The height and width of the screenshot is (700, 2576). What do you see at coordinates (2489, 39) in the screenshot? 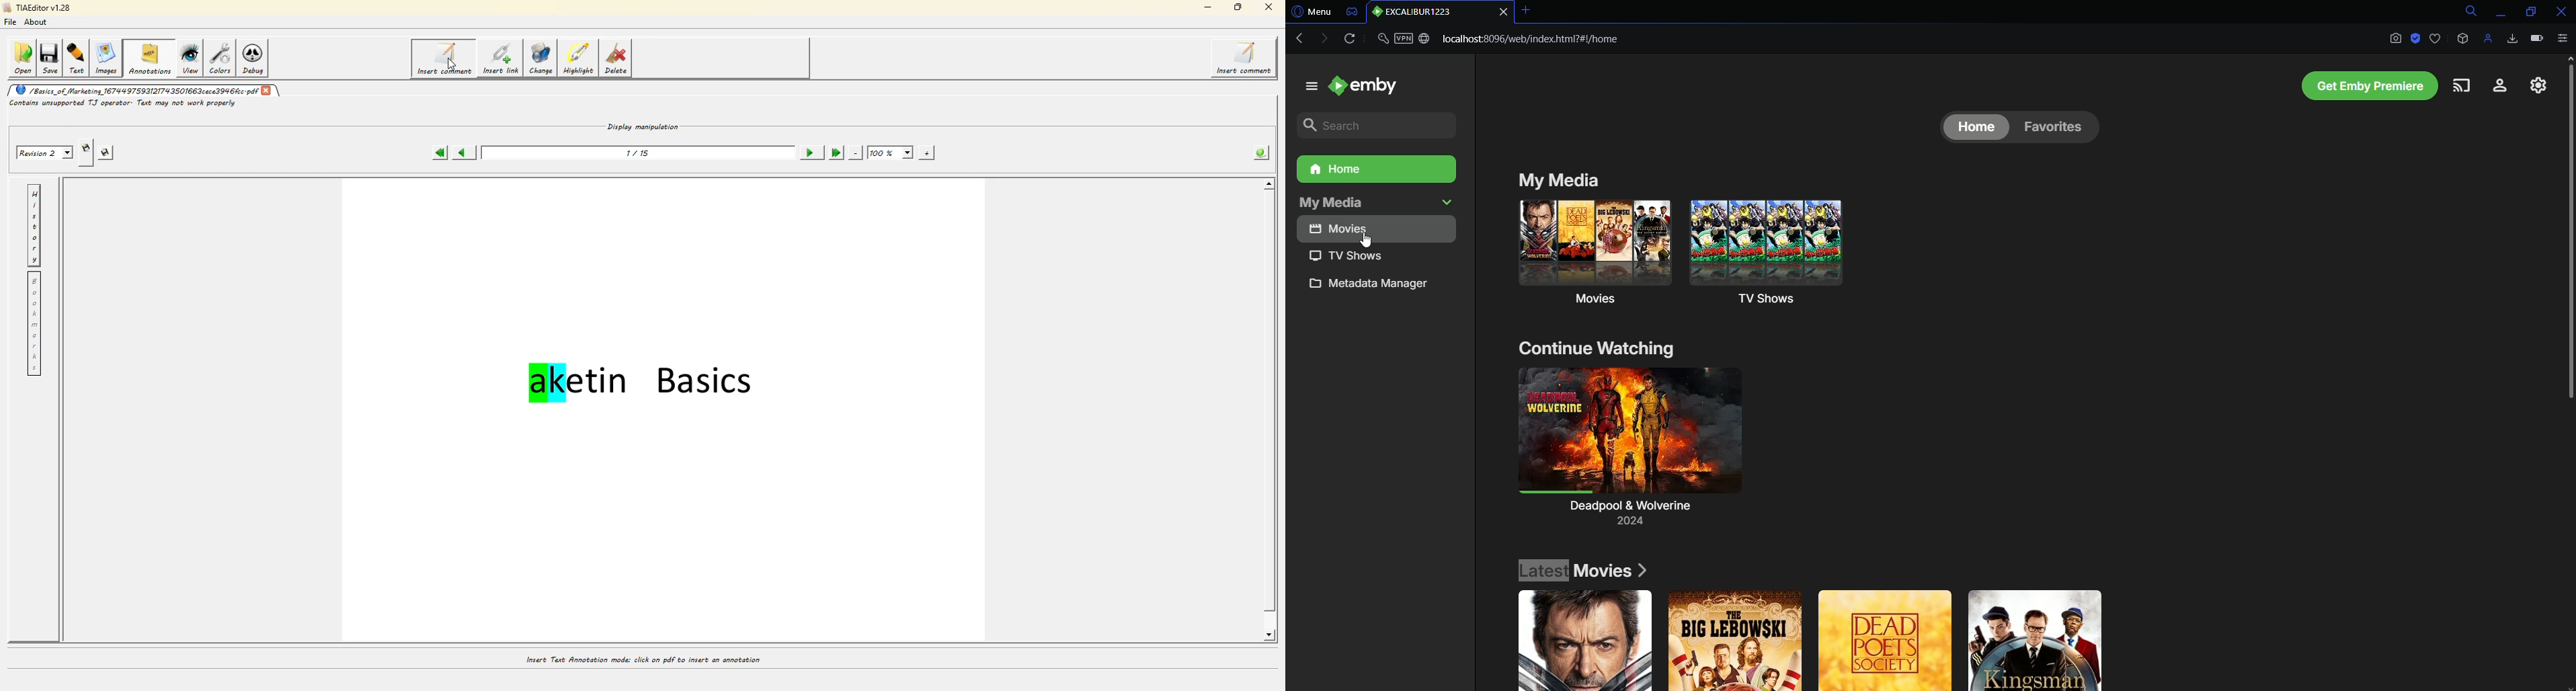
I see `Profile` at bounding box center [2489, 39].